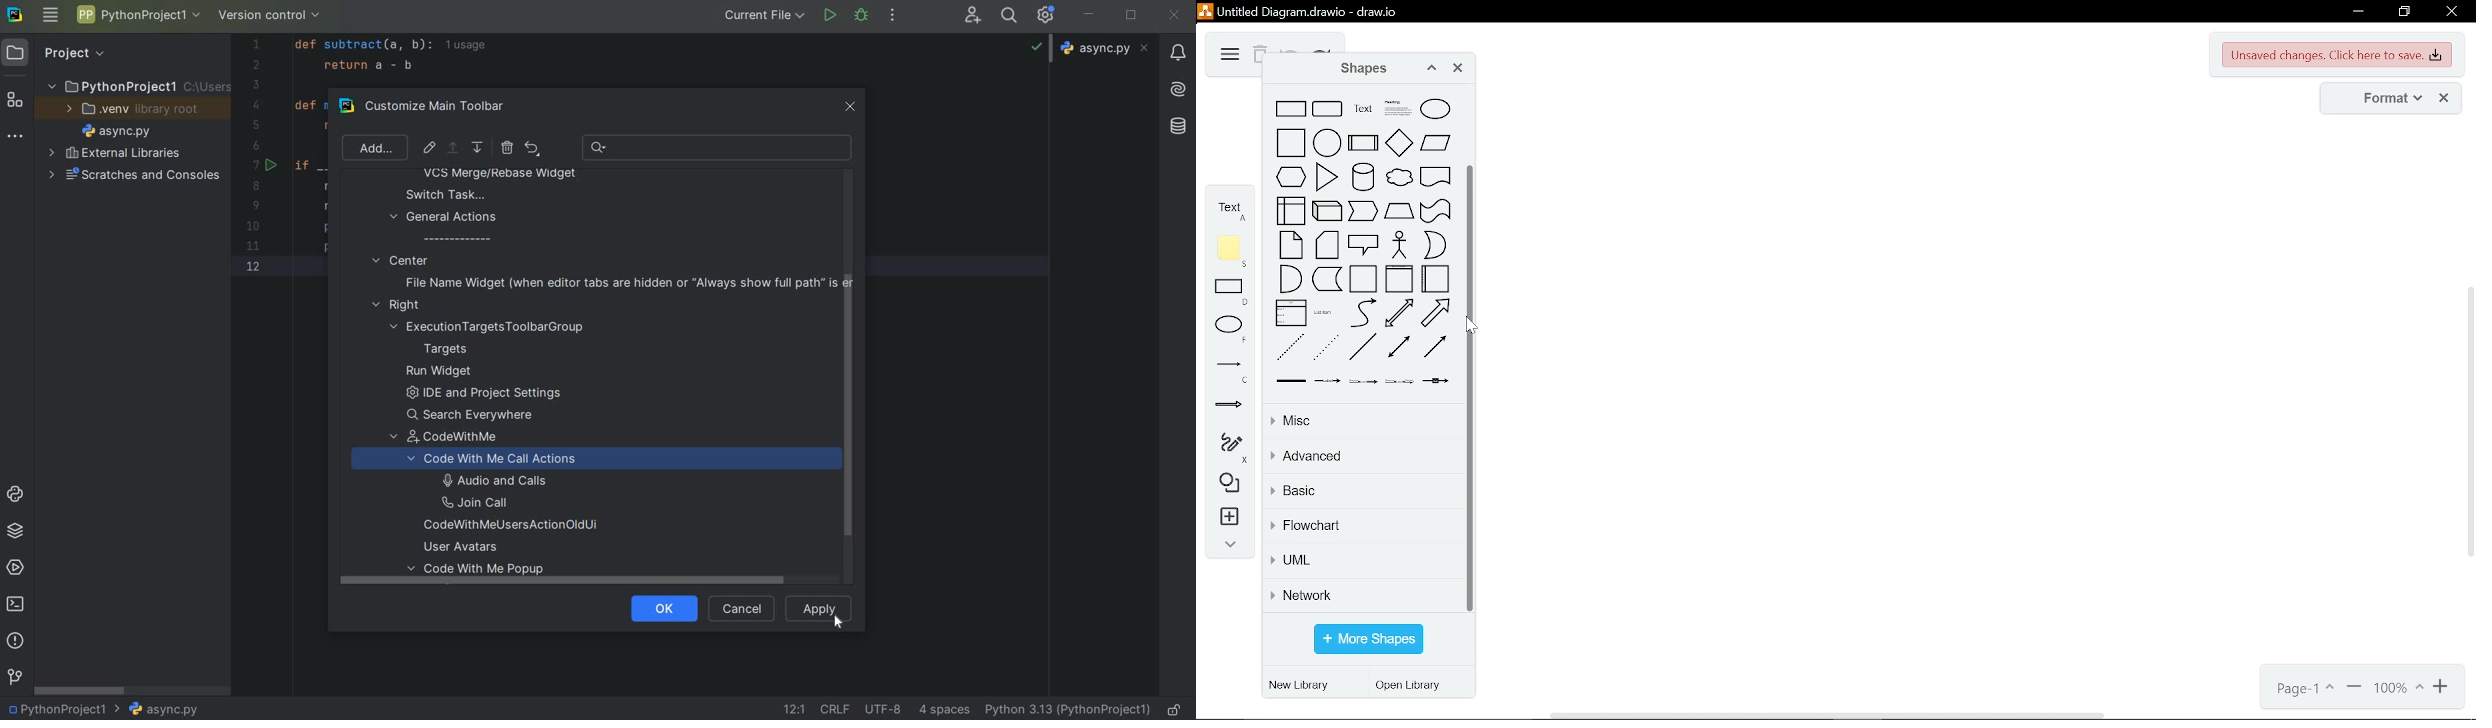 The height and width of the screenshot is (728, 2492). I want to click on close, so click(1458, 70).